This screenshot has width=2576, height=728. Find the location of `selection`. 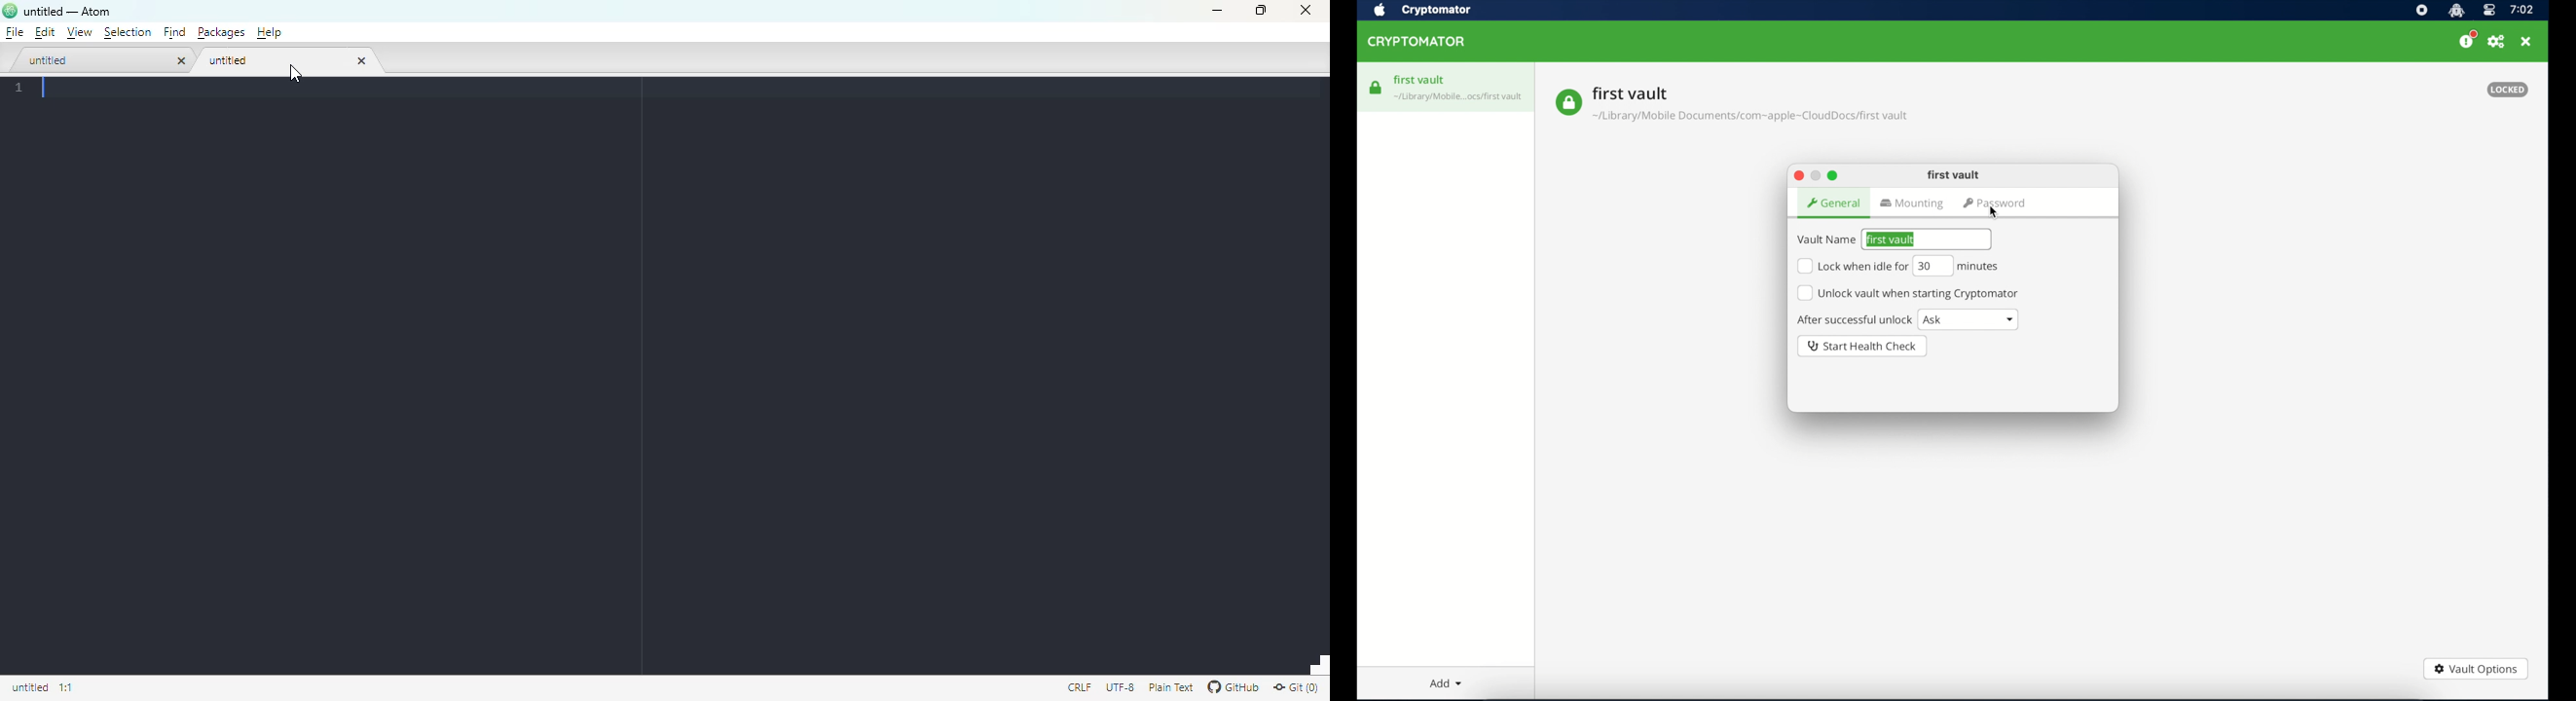

selection is located at coordinates (129, 33).